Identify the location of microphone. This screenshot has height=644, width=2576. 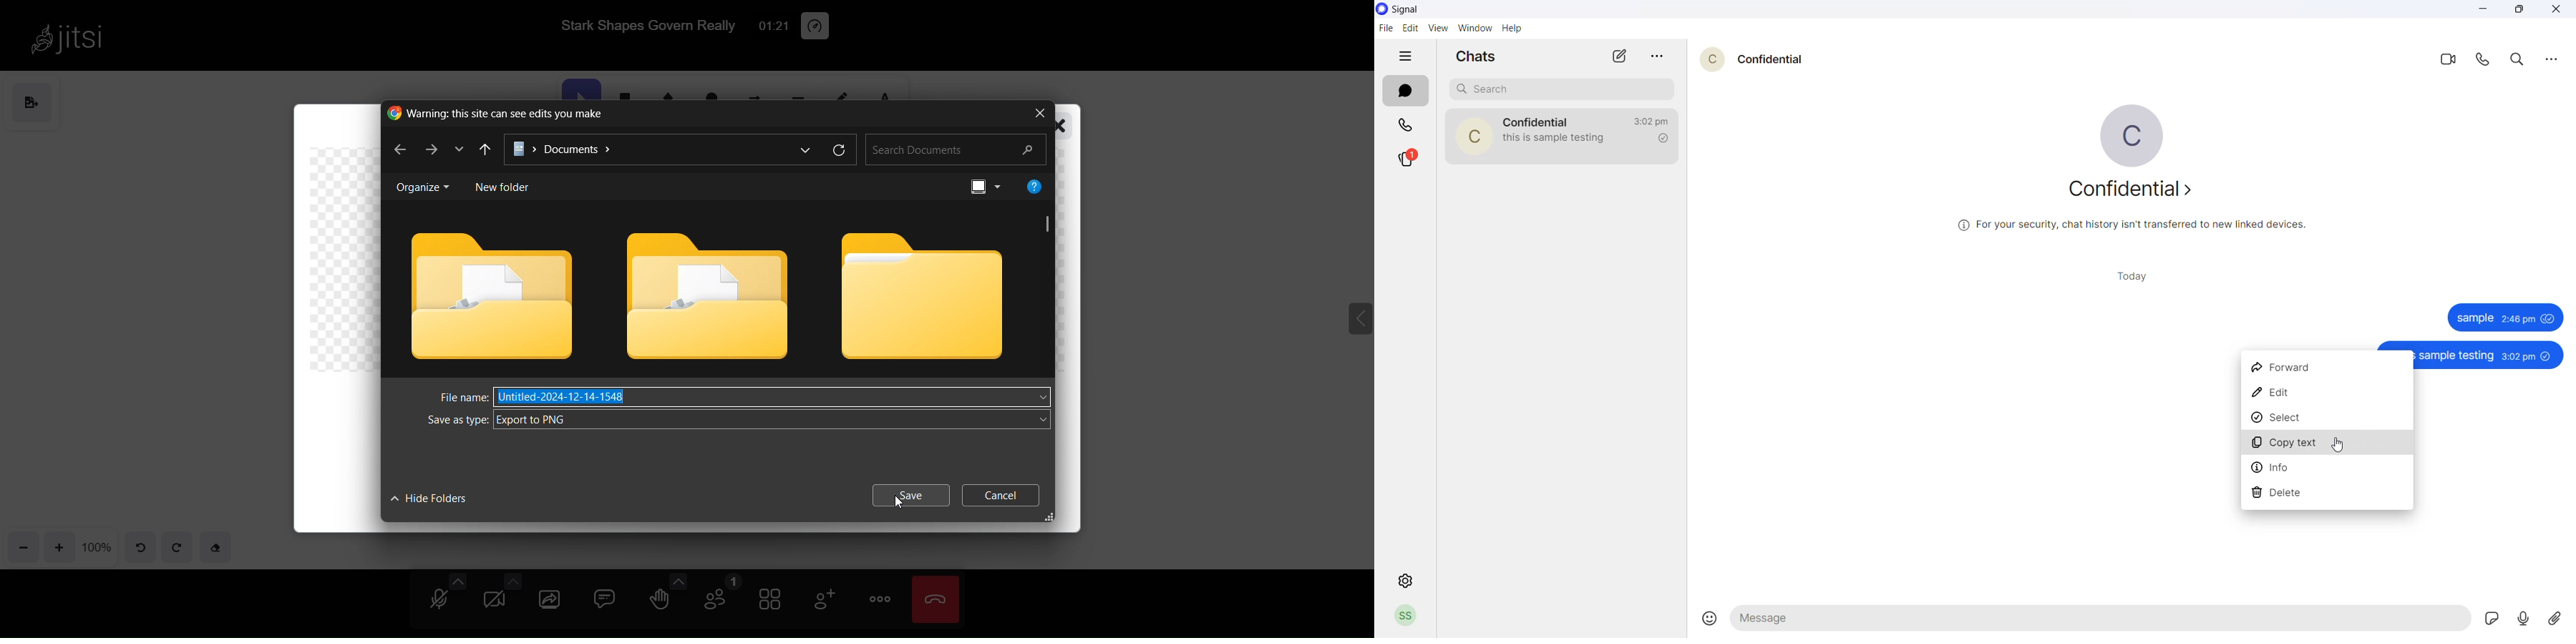
(442, 601).